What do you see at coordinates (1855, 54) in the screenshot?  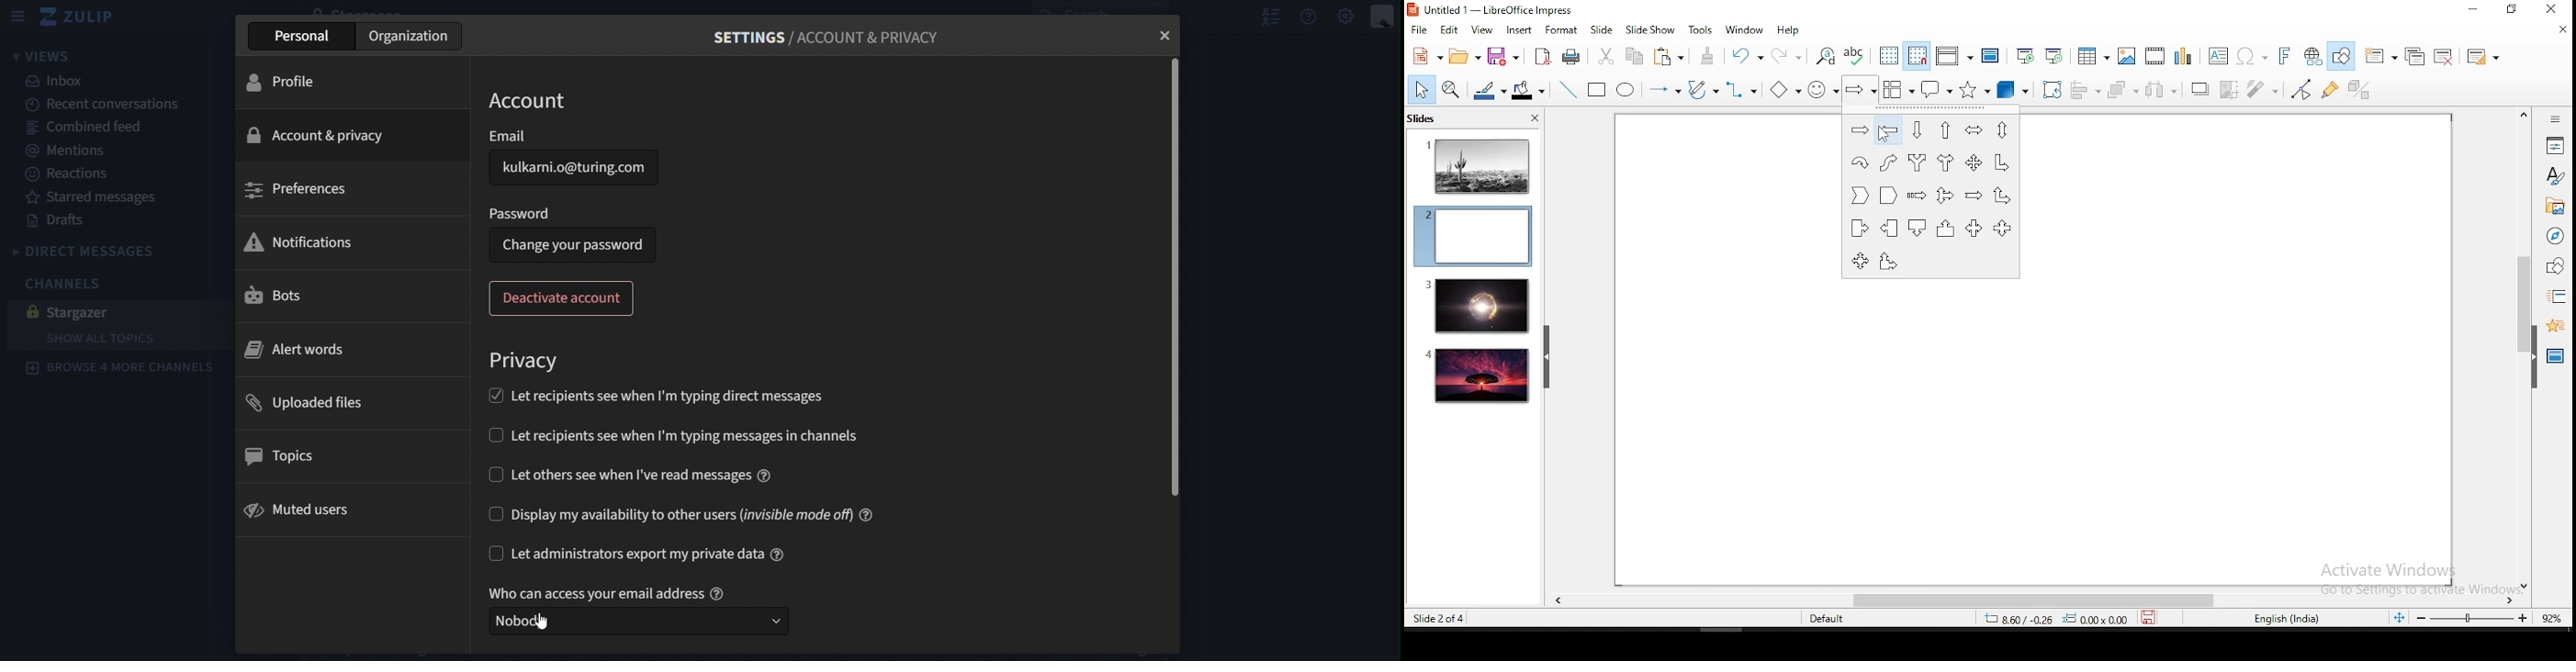 I see `spell chech` at bounding box center [1855, 54].